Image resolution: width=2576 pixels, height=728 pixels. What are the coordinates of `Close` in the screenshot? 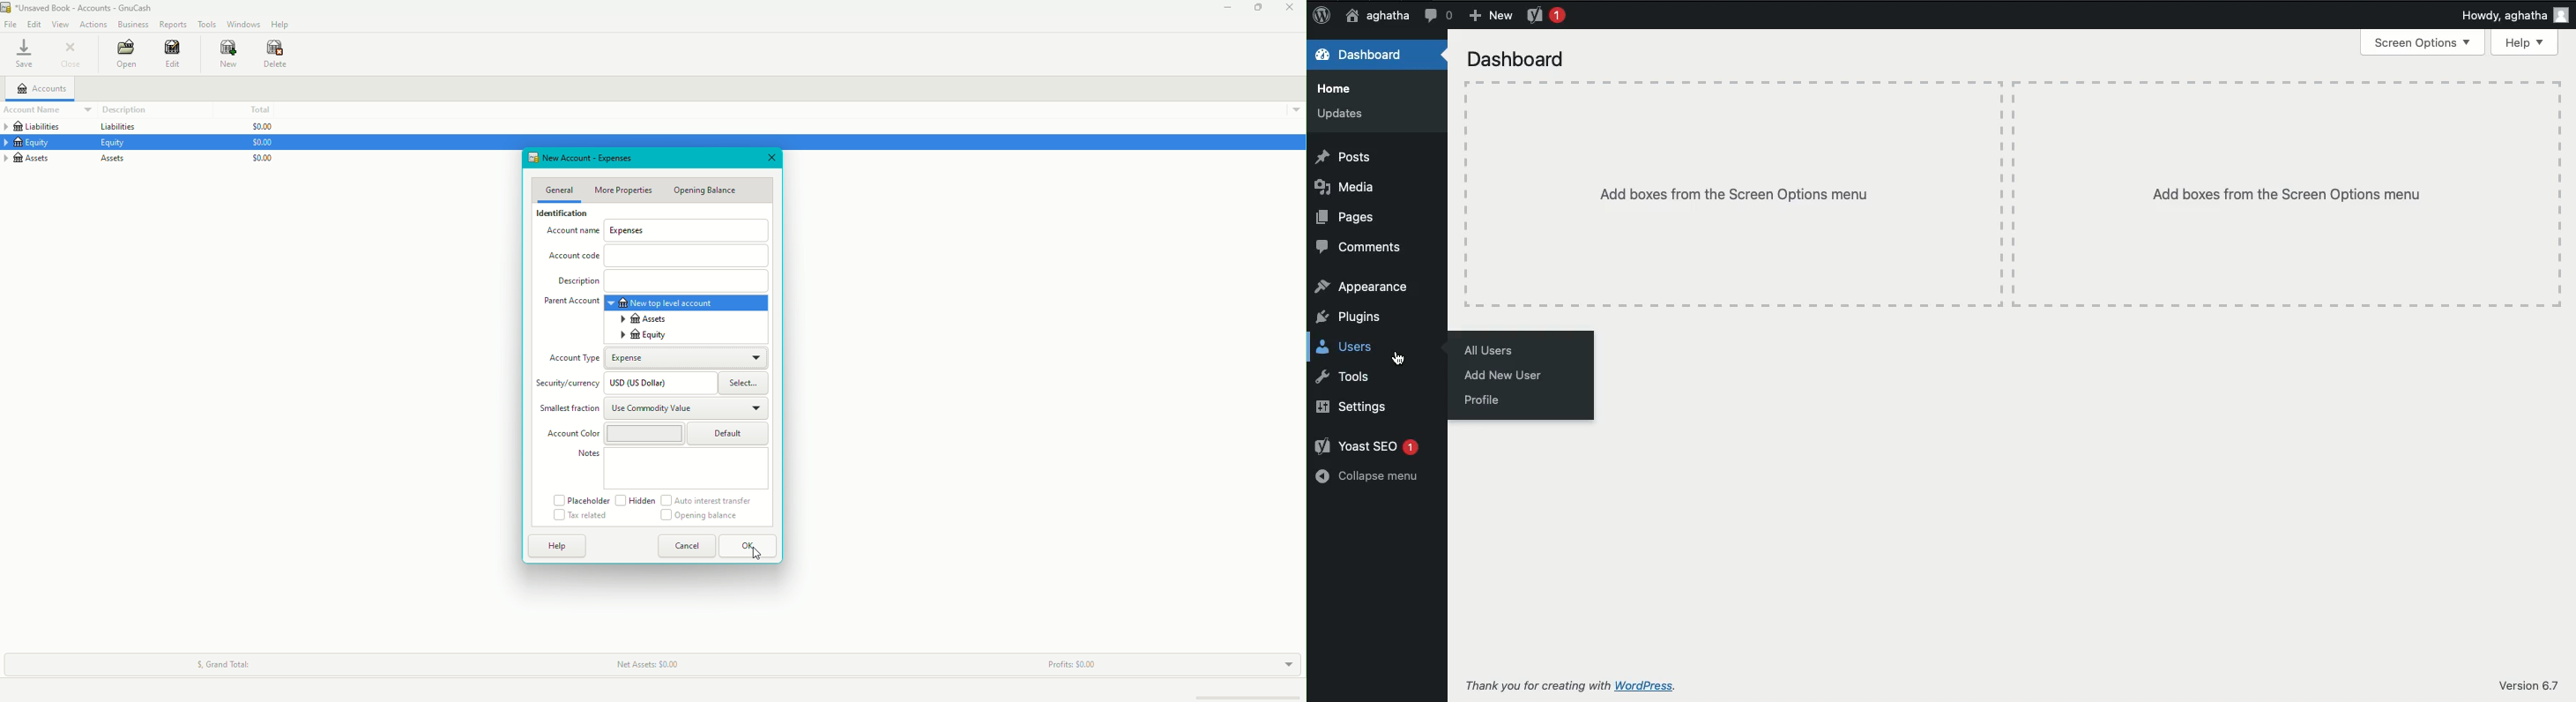 It's located at (1291, 9).